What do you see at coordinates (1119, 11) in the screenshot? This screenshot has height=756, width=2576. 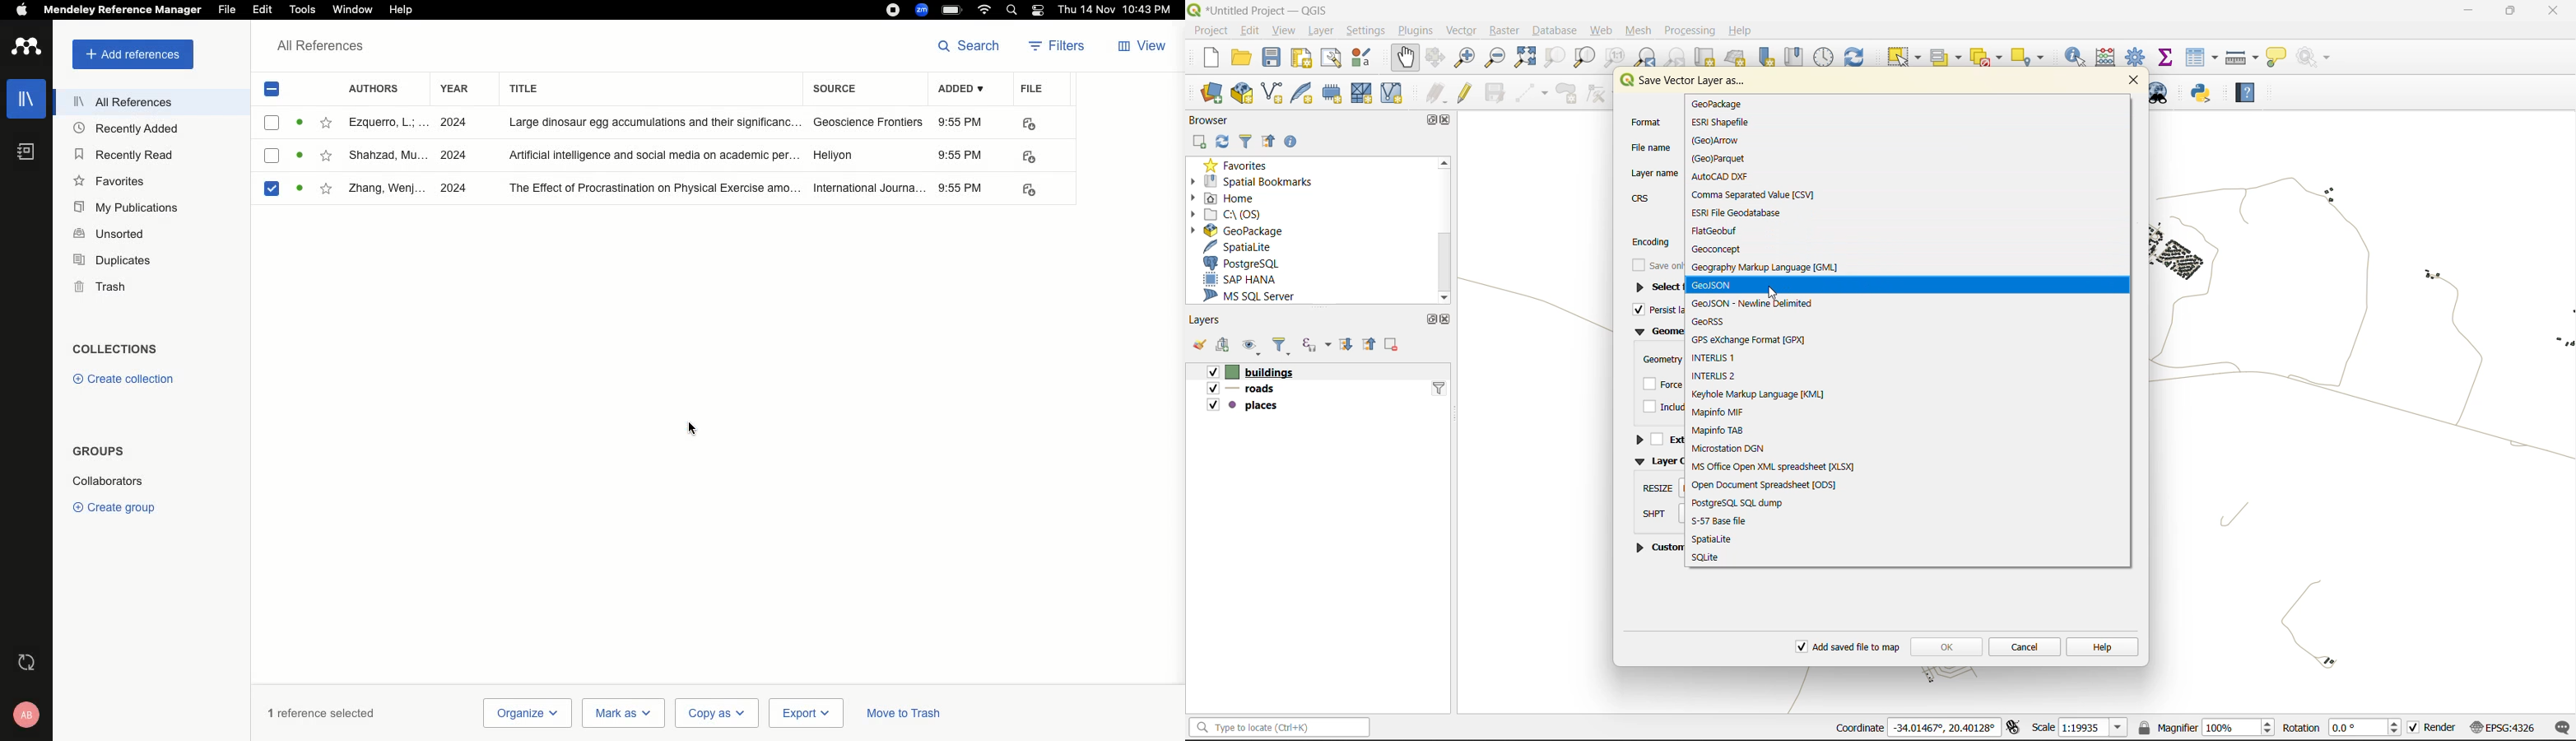 I see `Date/time` at bounding box center [1119, 11].